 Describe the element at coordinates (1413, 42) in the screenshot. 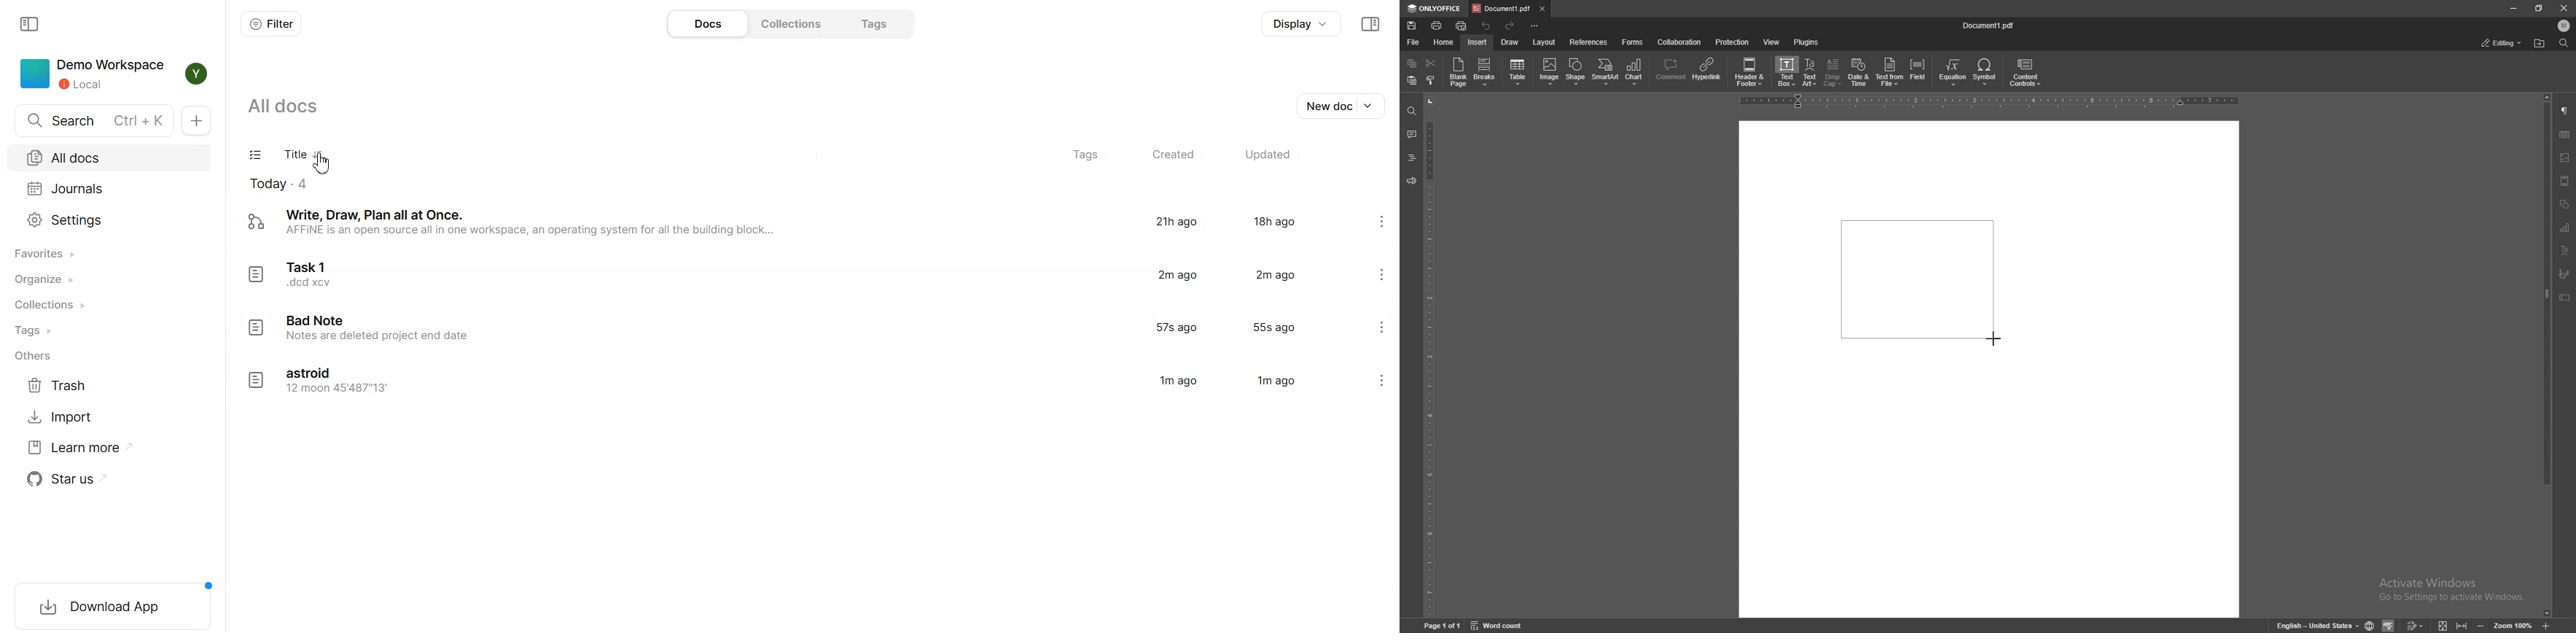

I see `file` at that location.